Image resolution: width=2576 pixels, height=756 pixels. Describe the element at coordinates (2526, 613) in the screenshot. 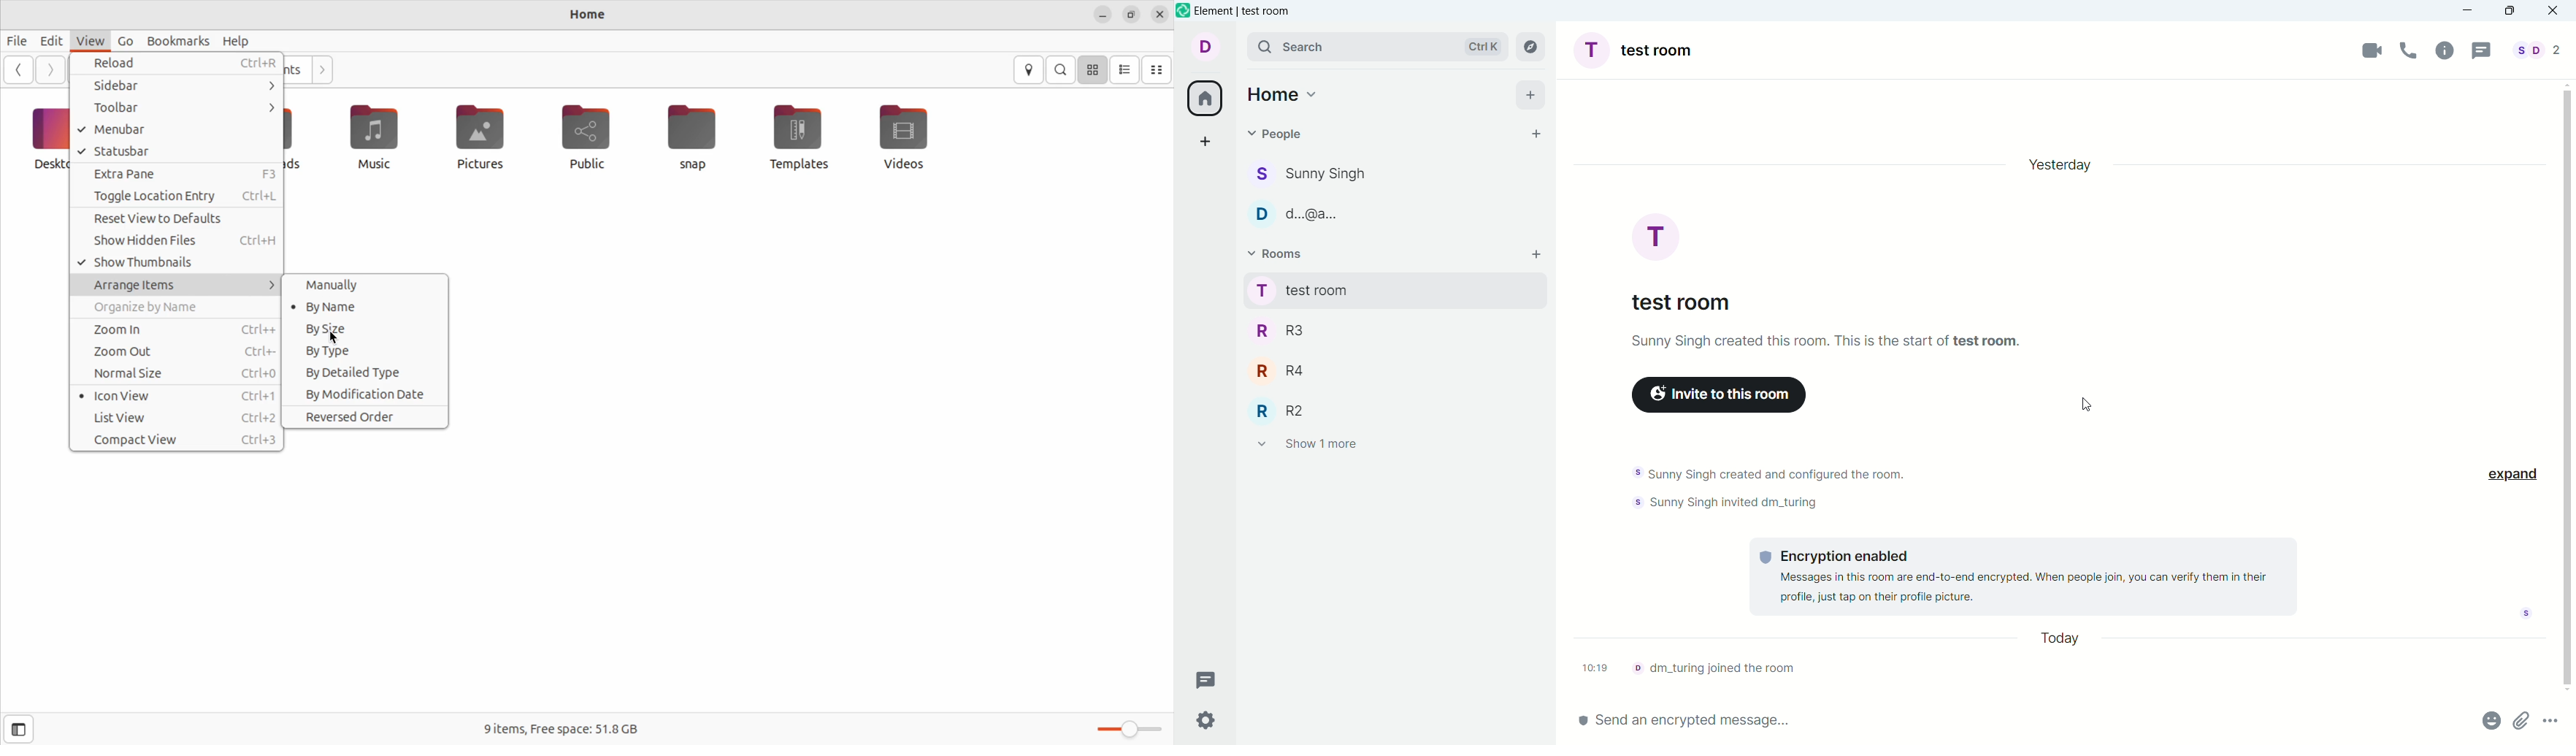

I see `seen by notification` at that location.